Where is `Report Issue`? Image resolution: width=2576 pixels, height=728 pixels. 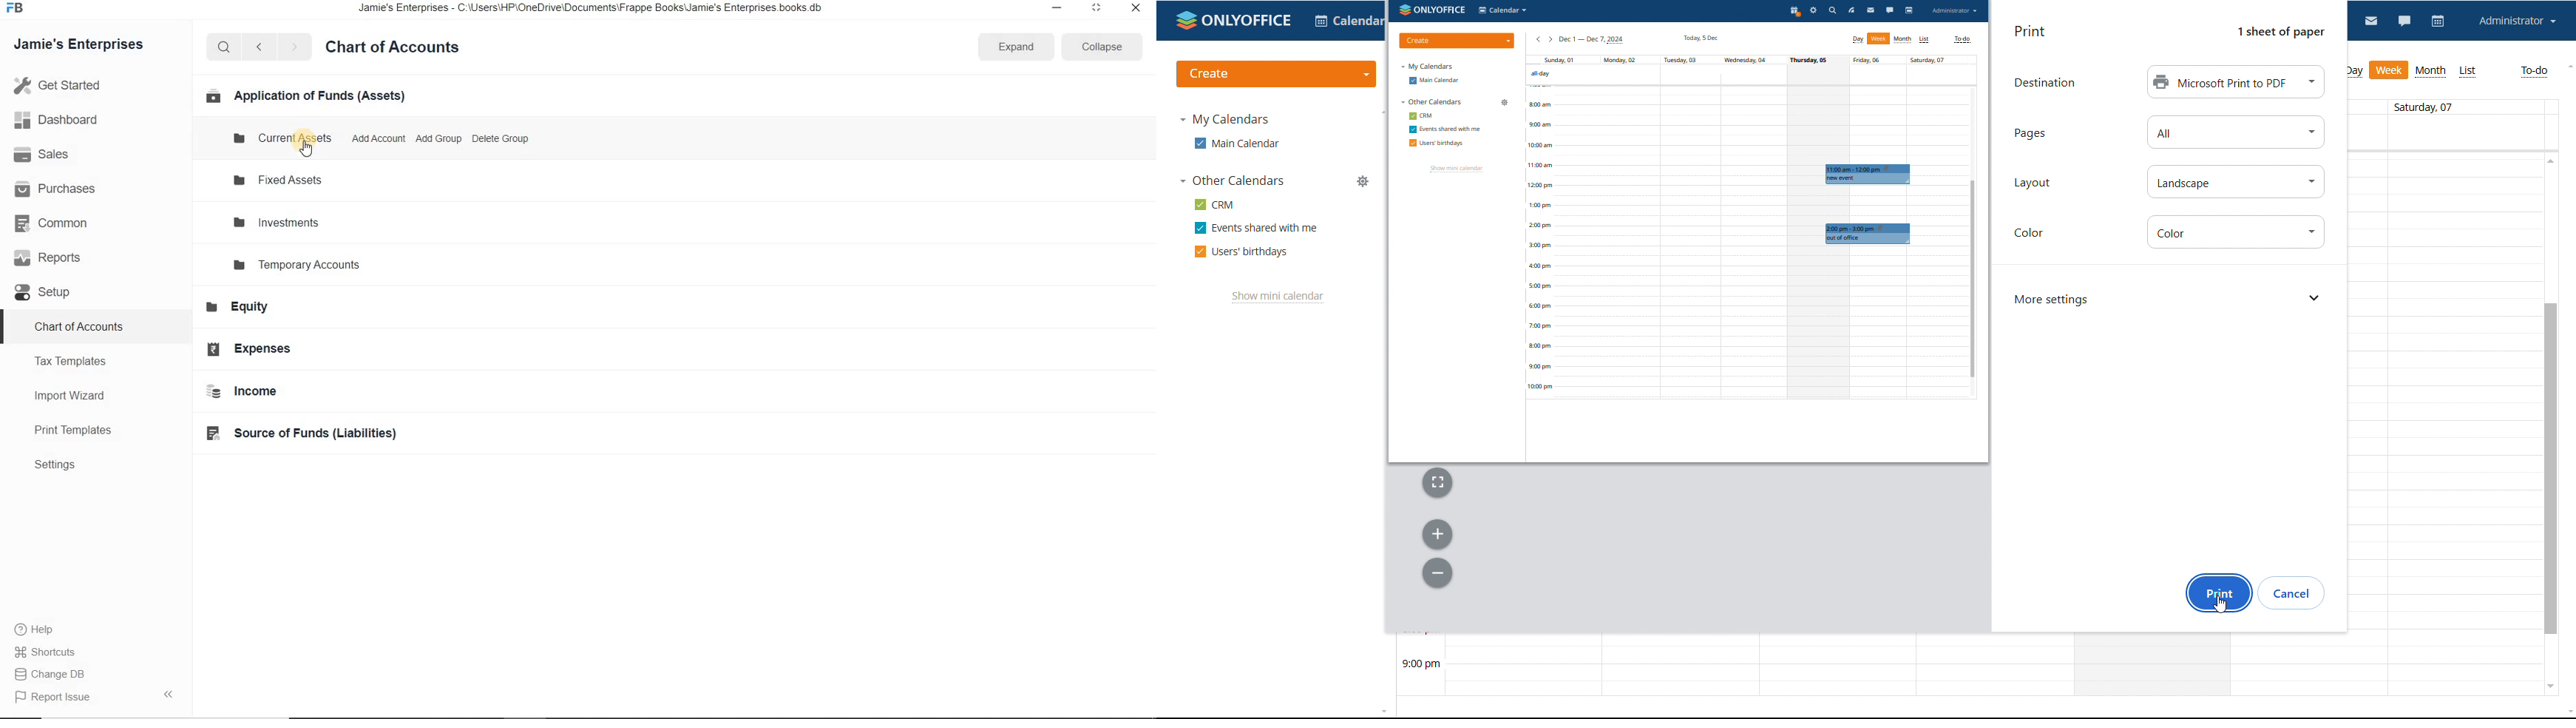
Report Issue is located at coordinates (56, 698).